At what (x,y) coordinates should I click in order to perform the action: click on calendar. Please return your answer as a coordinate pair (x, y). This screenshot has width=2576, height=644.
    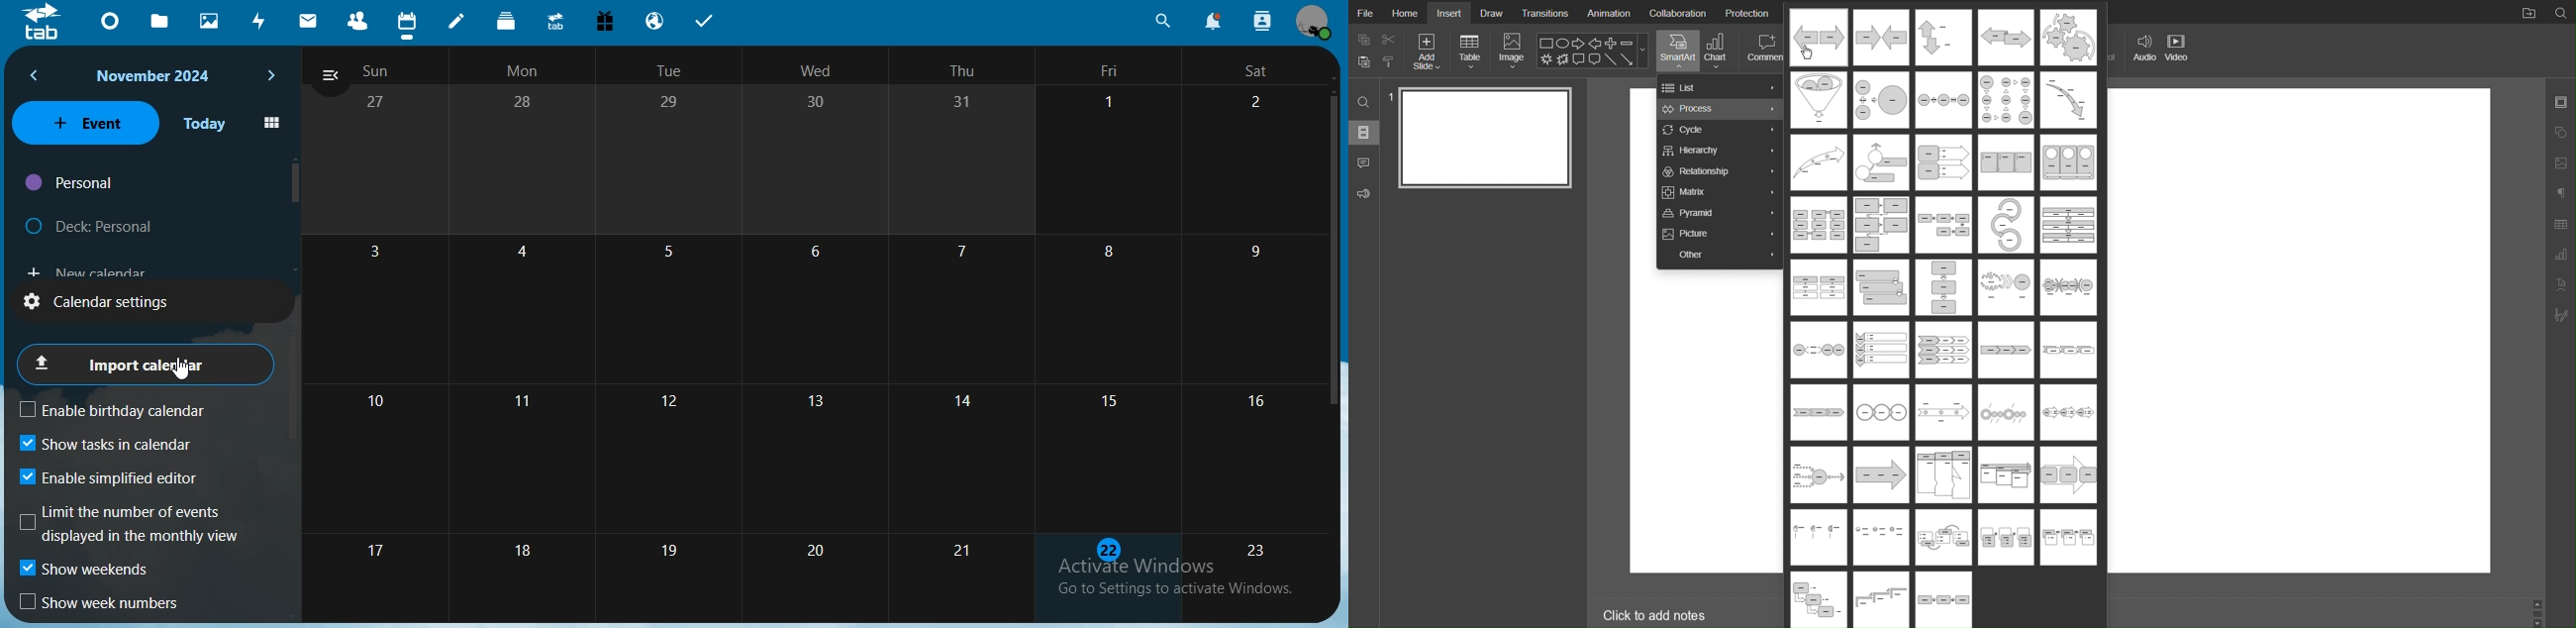
    Looking at the image, I should click on (823, 328).